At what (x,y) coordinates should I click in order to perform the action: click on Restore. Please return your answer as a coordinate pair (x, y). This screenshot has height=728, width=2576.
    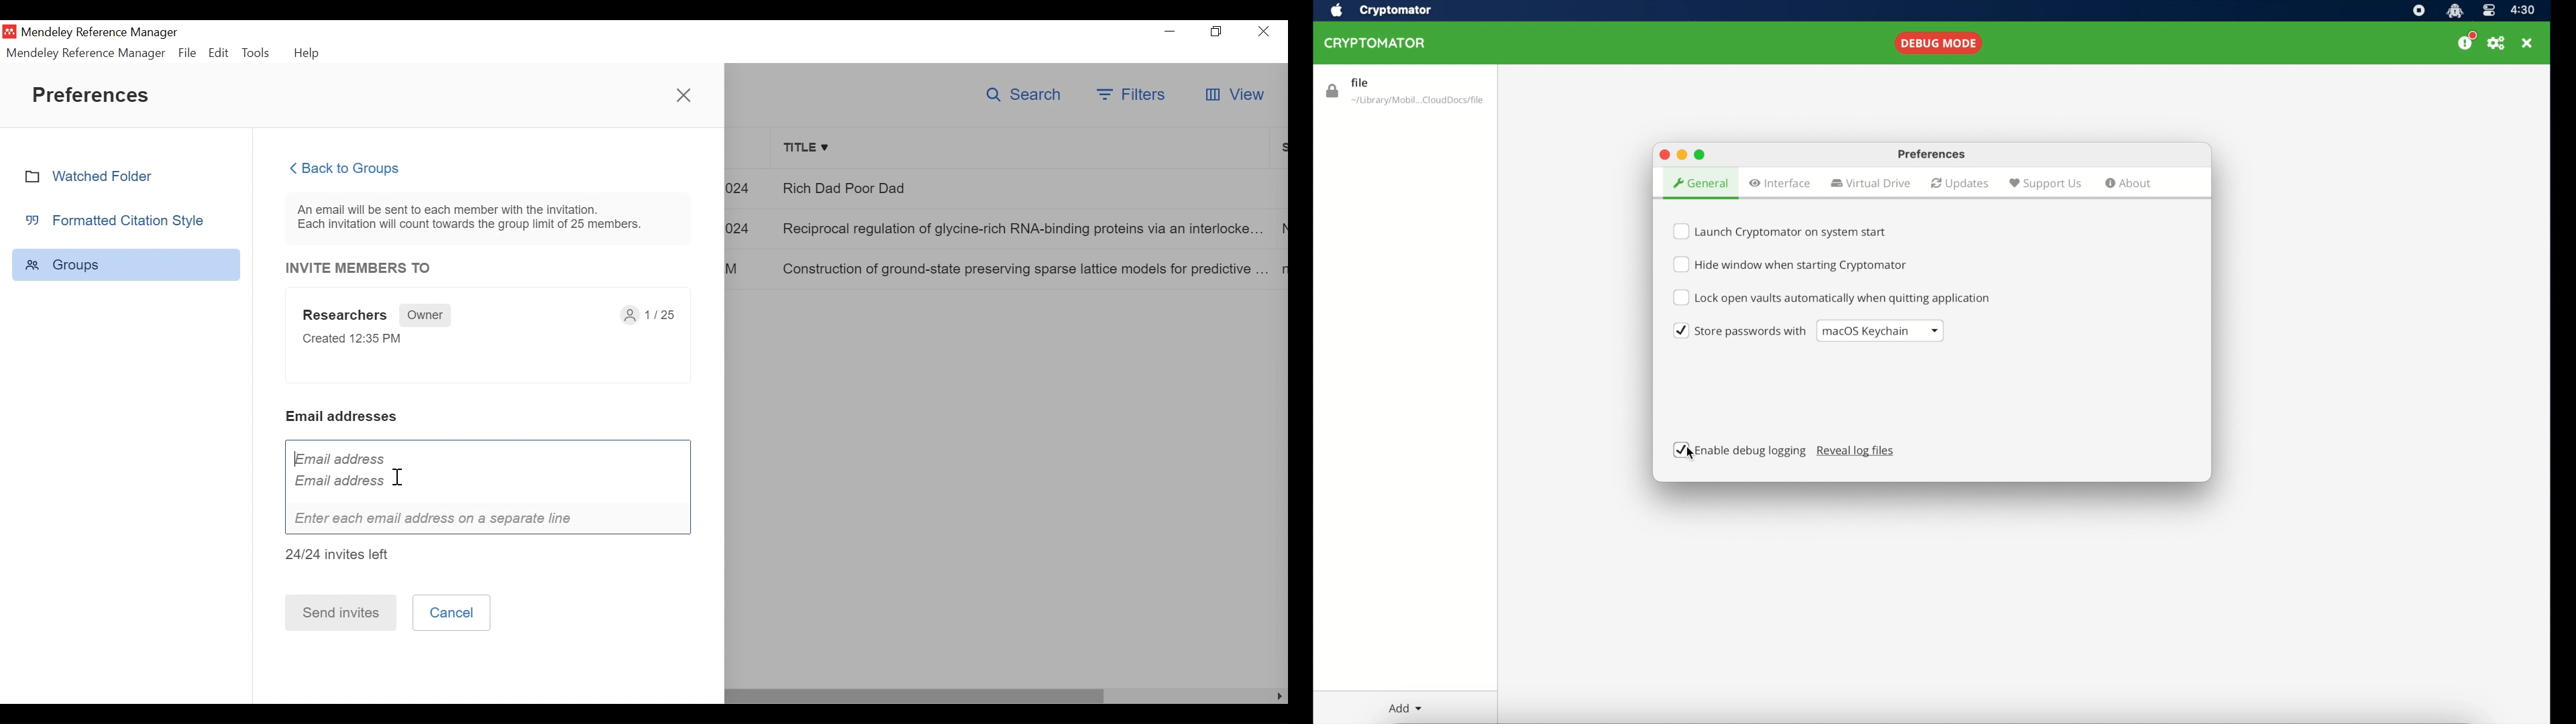
    Looking at the image, I should click on (1216, 31).